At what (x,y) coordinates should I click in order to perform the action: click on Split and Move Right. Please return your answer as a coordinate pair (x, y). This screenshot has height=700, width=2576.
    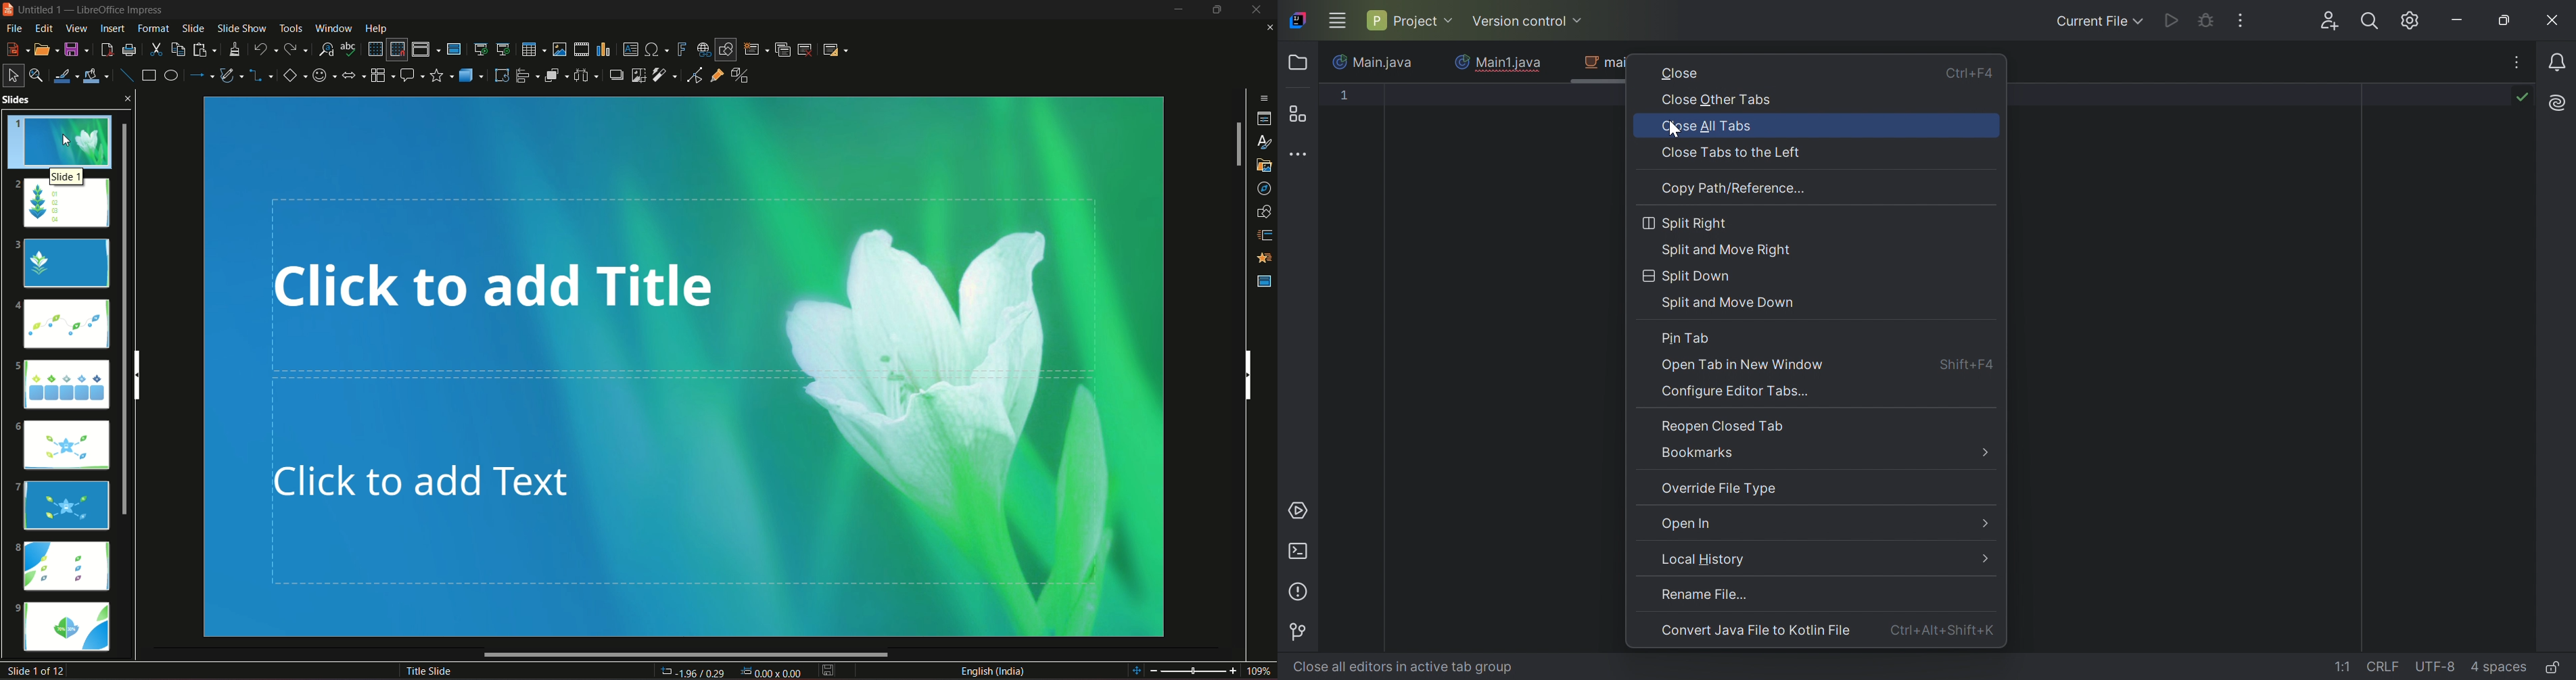
    Looking at the image, I should click on (1731, 251).